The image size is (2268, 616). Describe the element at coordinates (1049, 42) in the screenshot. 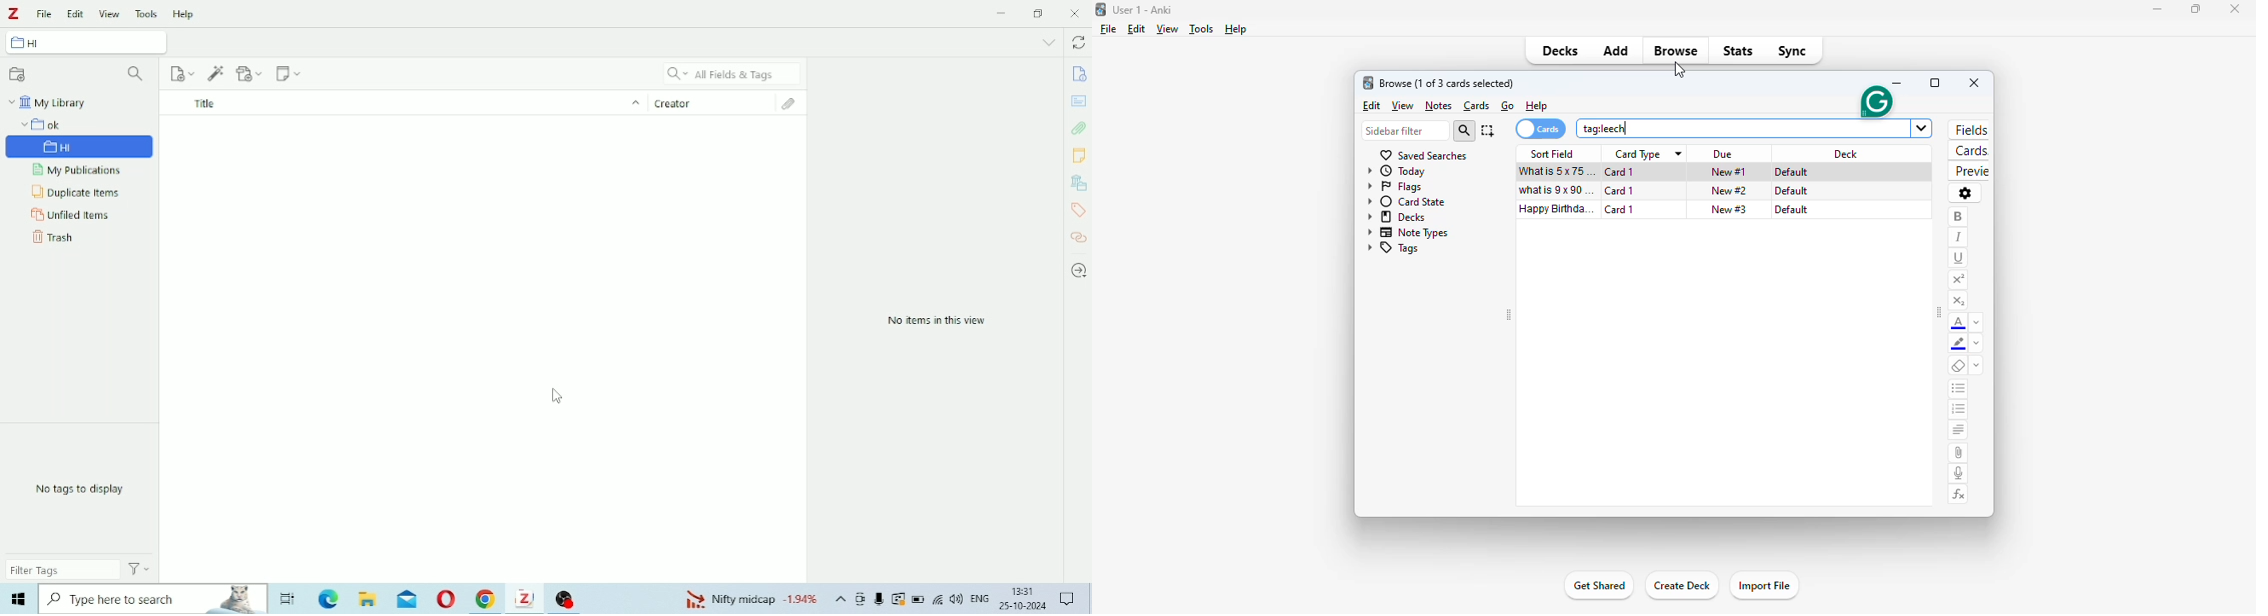

I see `List all tabs` at that location.